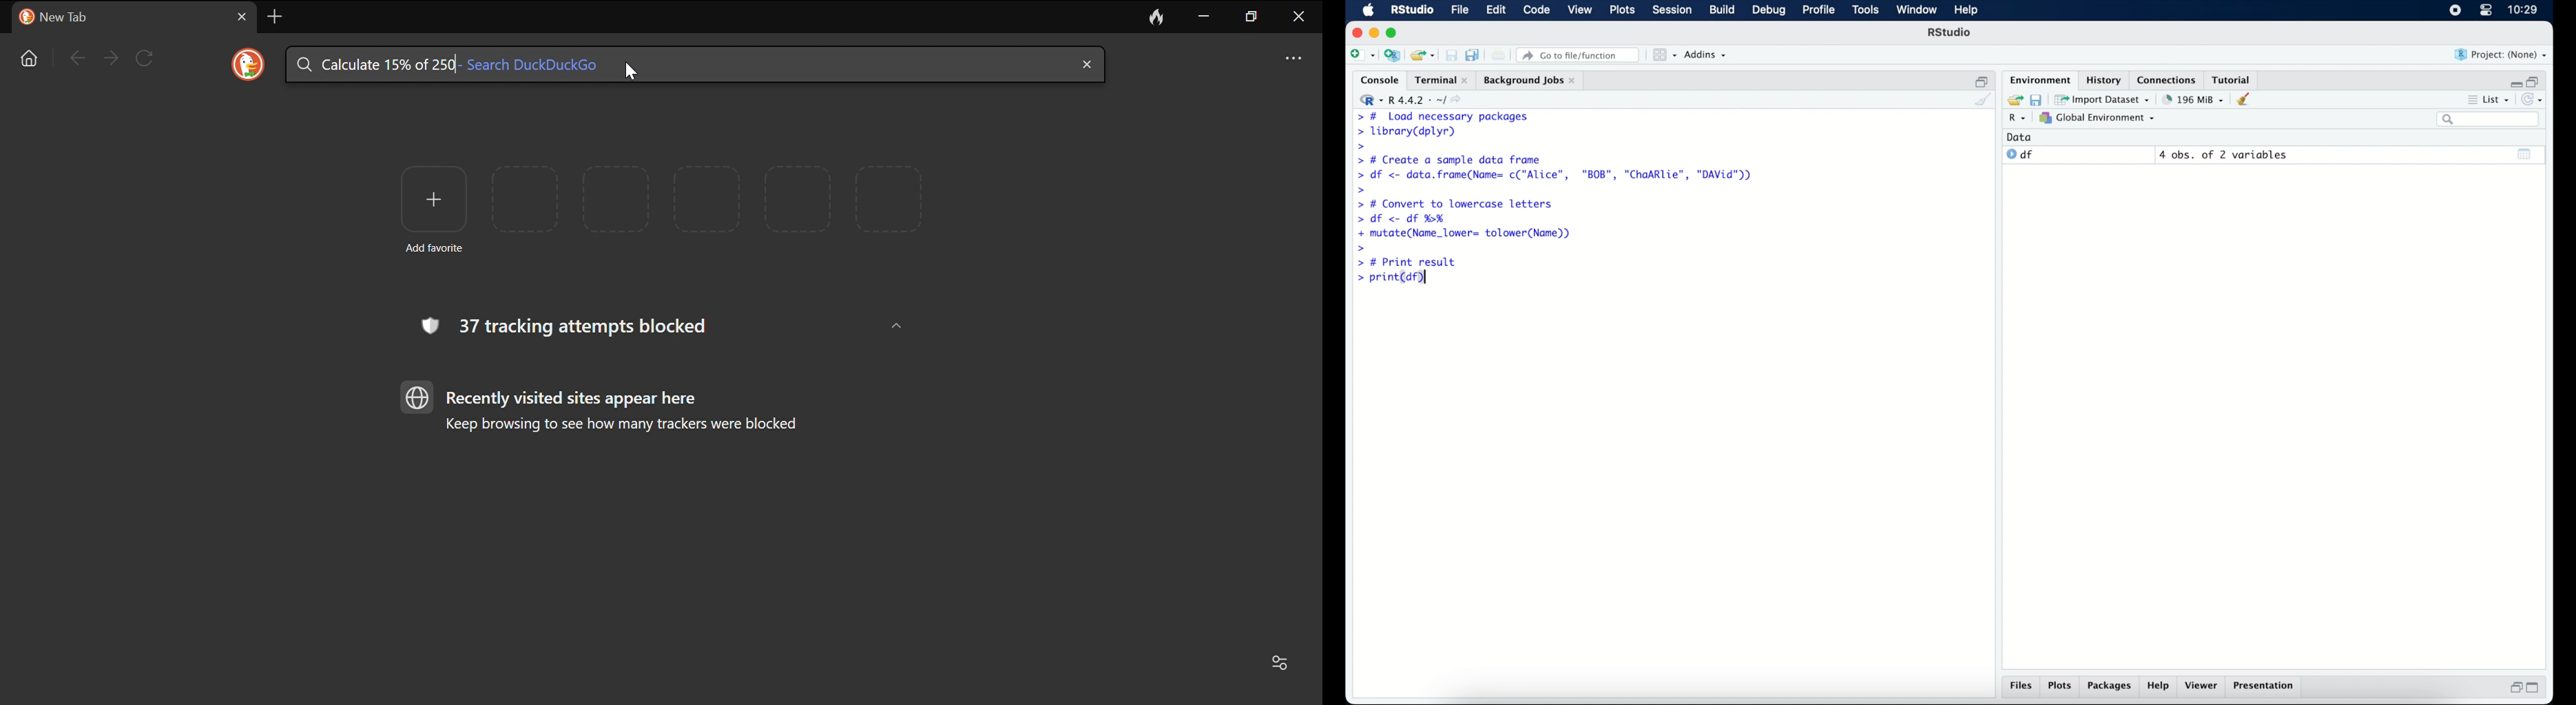 The image size is (2576, 728). Describe the element at coordinates (1495, 10) in the screenshot. I see `edit` at that location.